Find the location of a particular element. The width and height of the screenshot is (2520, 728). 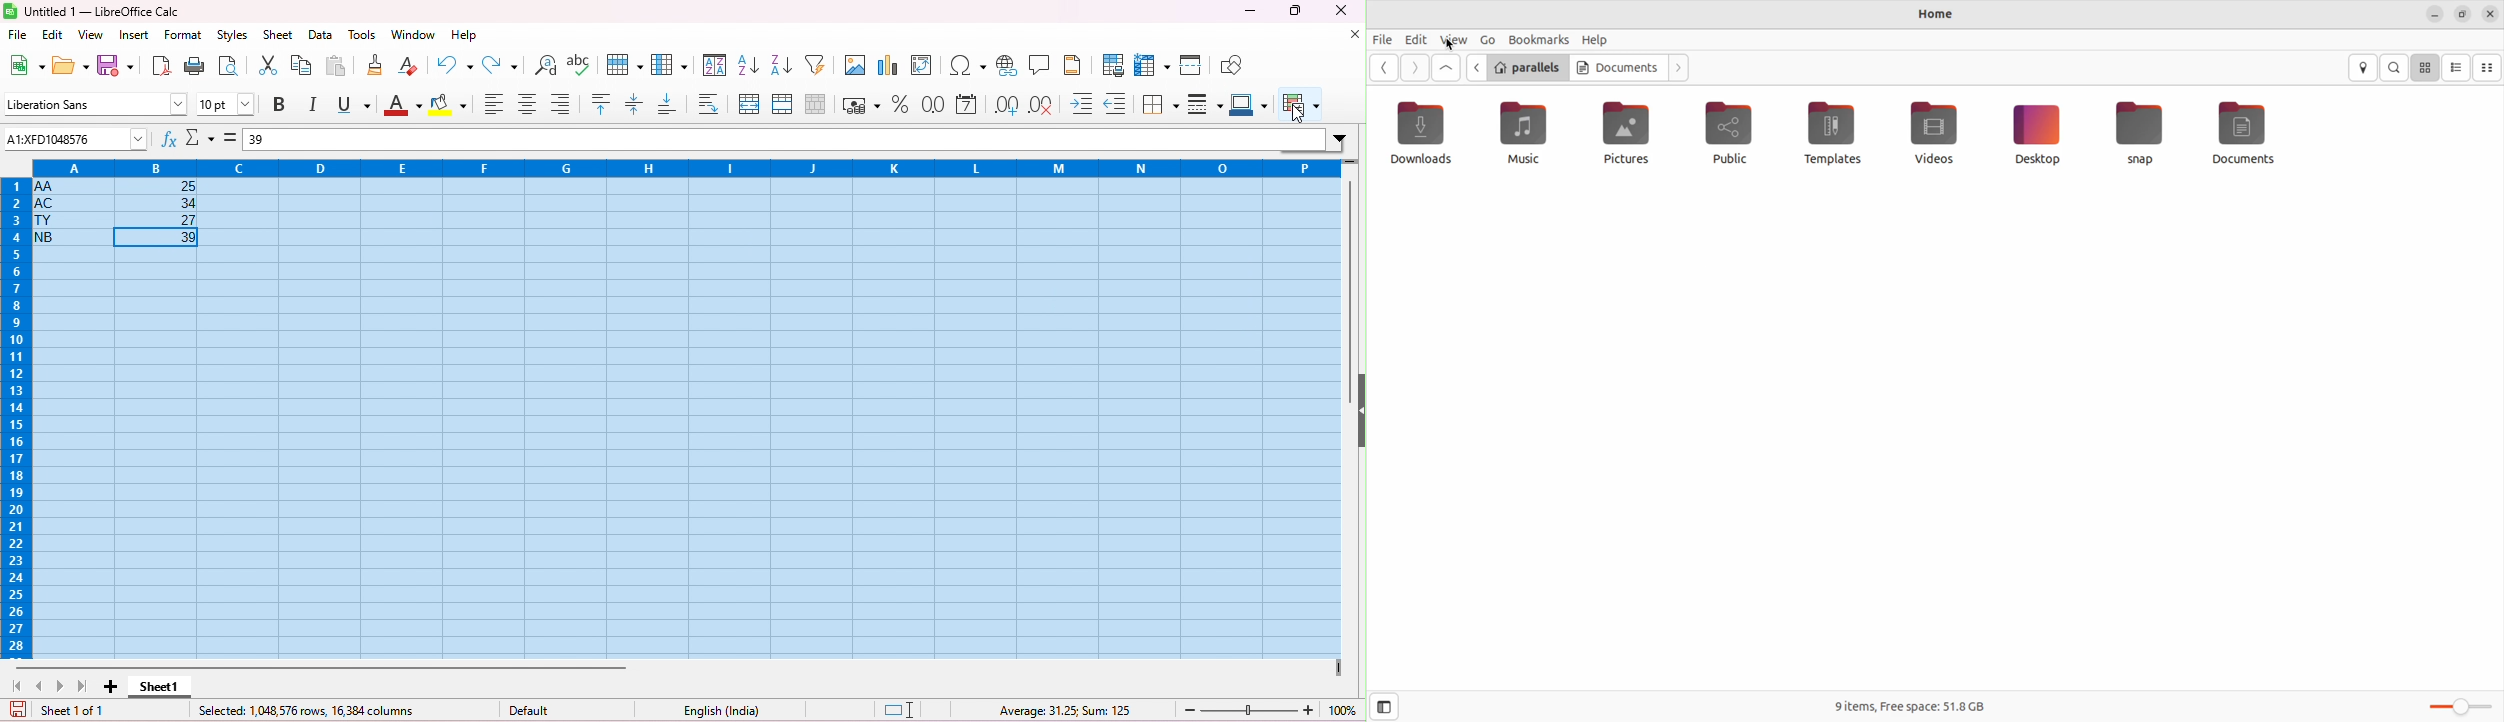

insert chart is located at coordinates (890, 64).